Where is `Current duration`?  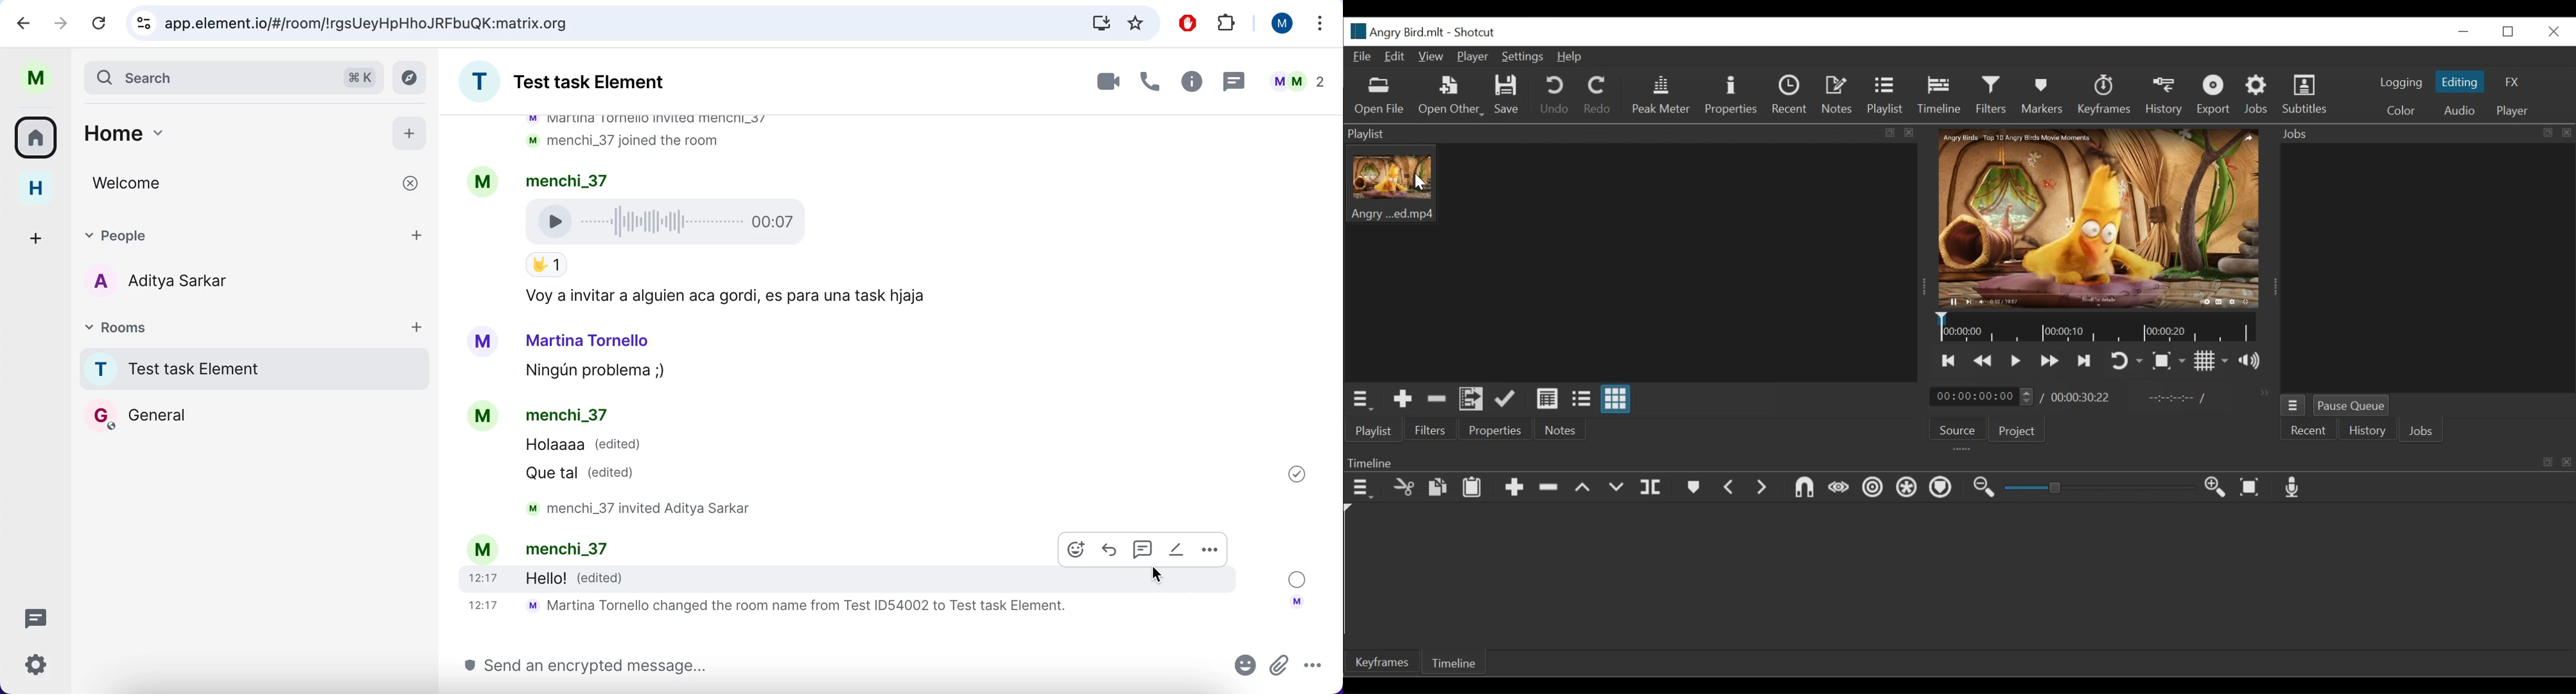 Current duration is located at coordinates (1982, 396).